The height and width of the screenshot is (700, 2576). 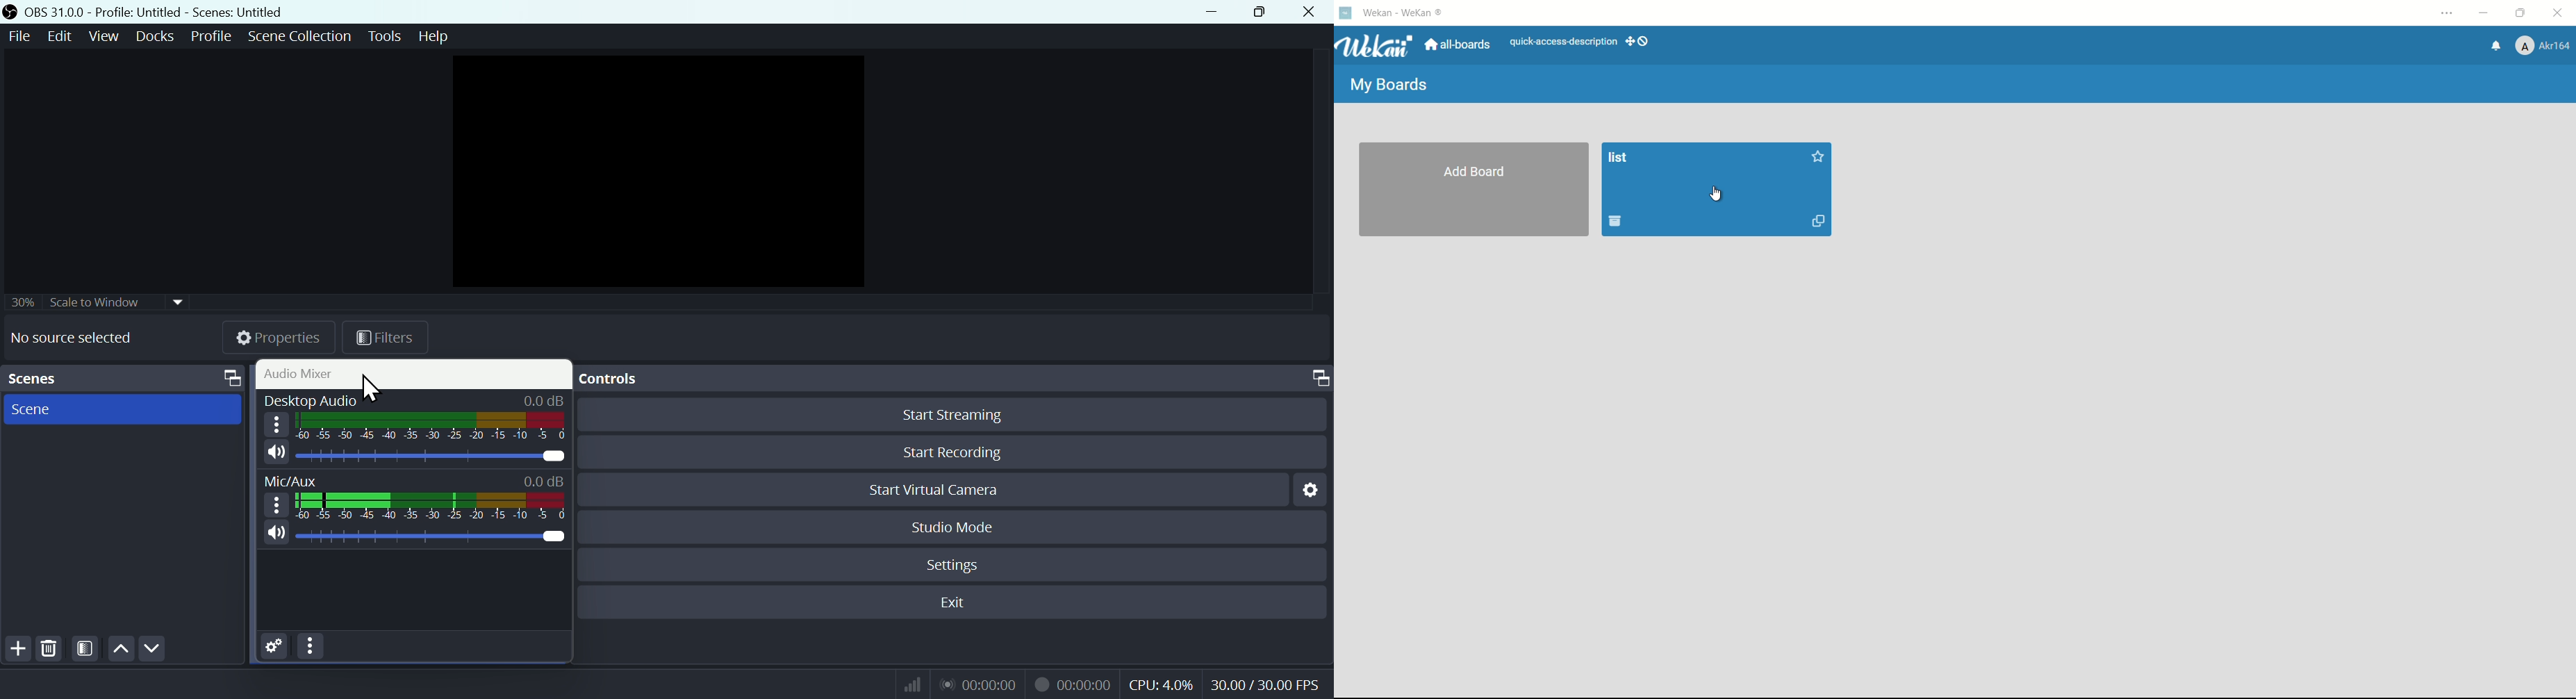 I want to click on all boards, so click(x=1456, y=46).